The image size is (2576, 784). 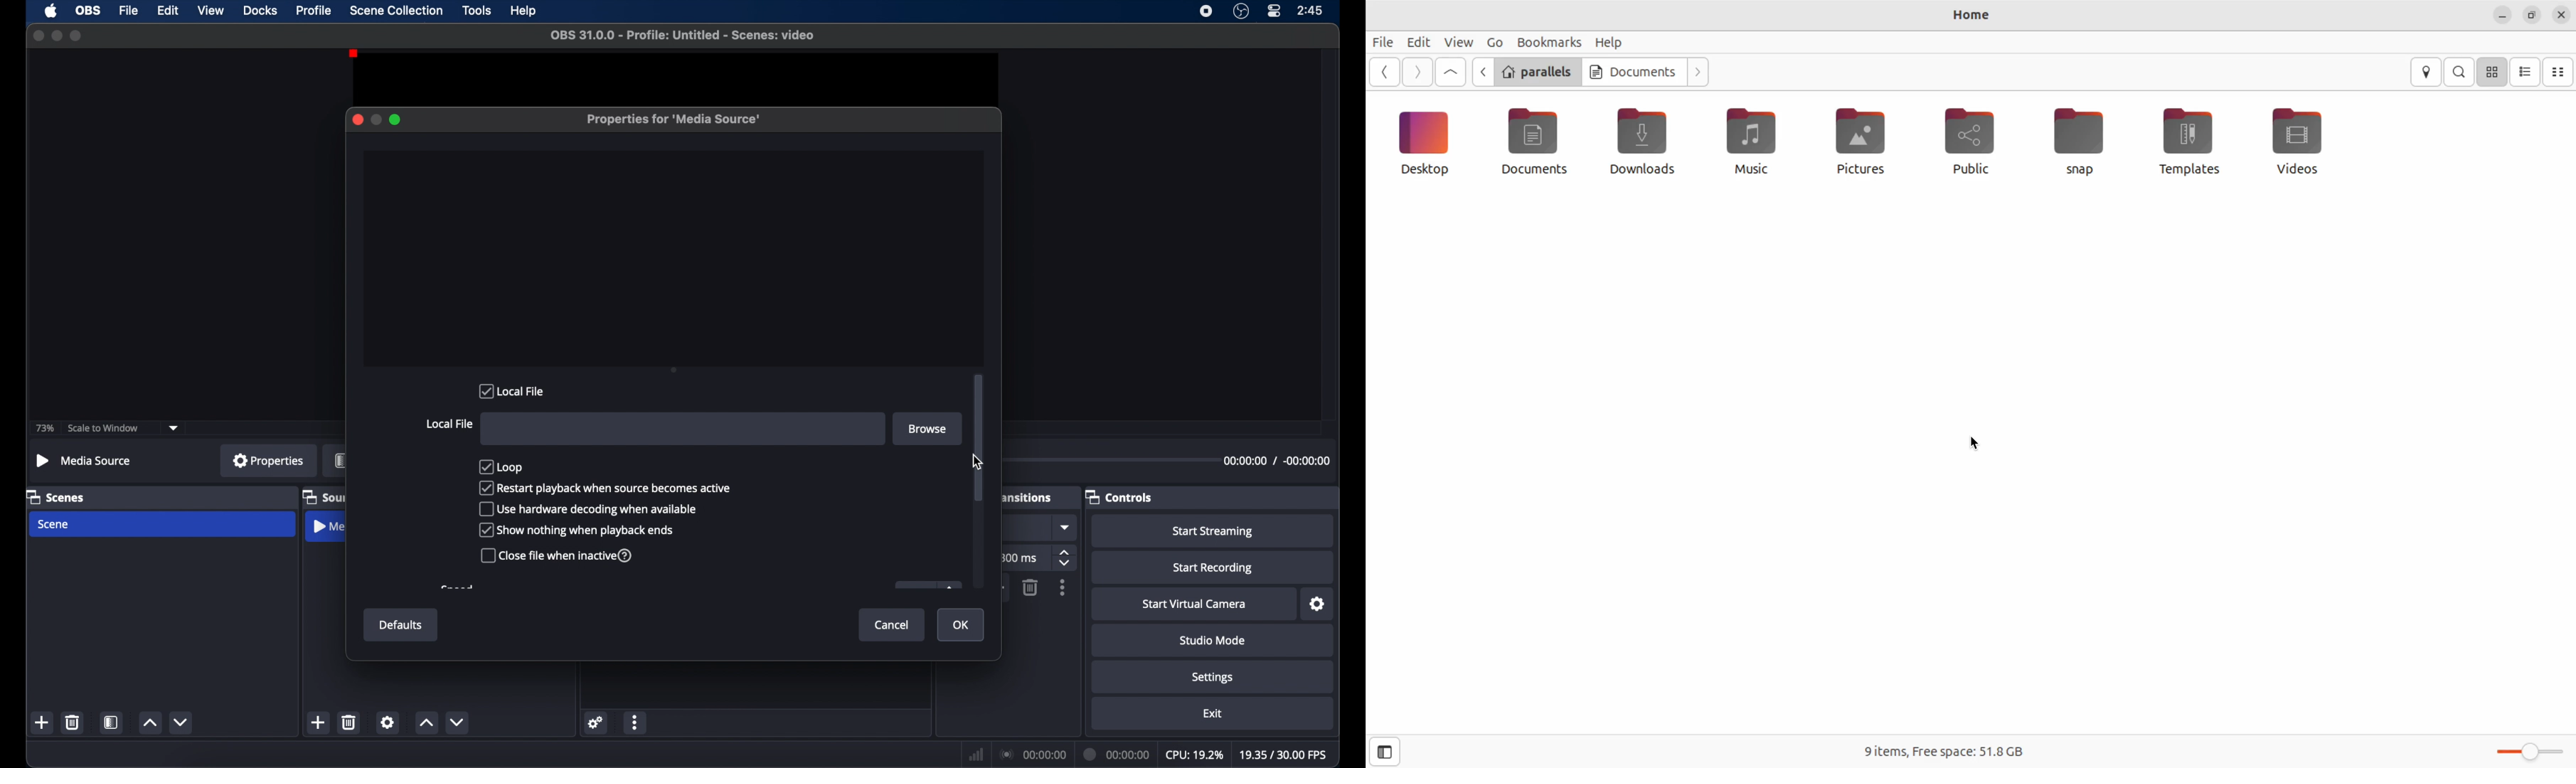 What do you see at coordinates (1213, 713) in the screenshot?
I see `exit` at bounding box center [1213, 713].